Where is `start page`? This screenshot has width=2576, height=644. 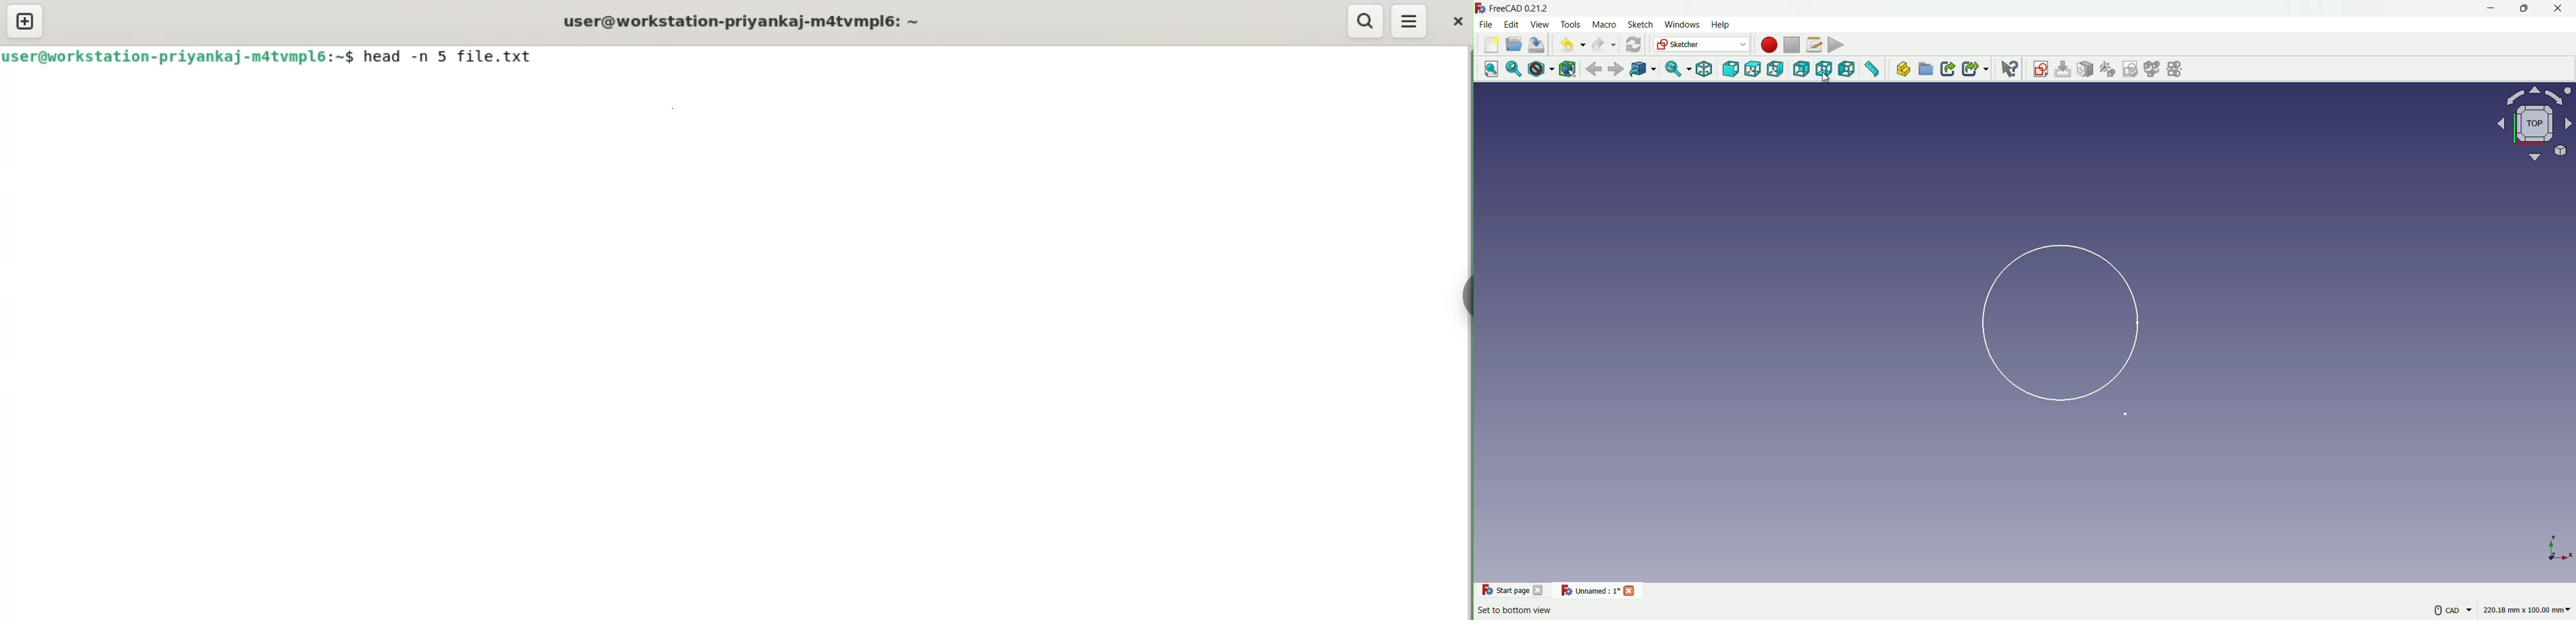 start page is located at coordinates (1503, 590).